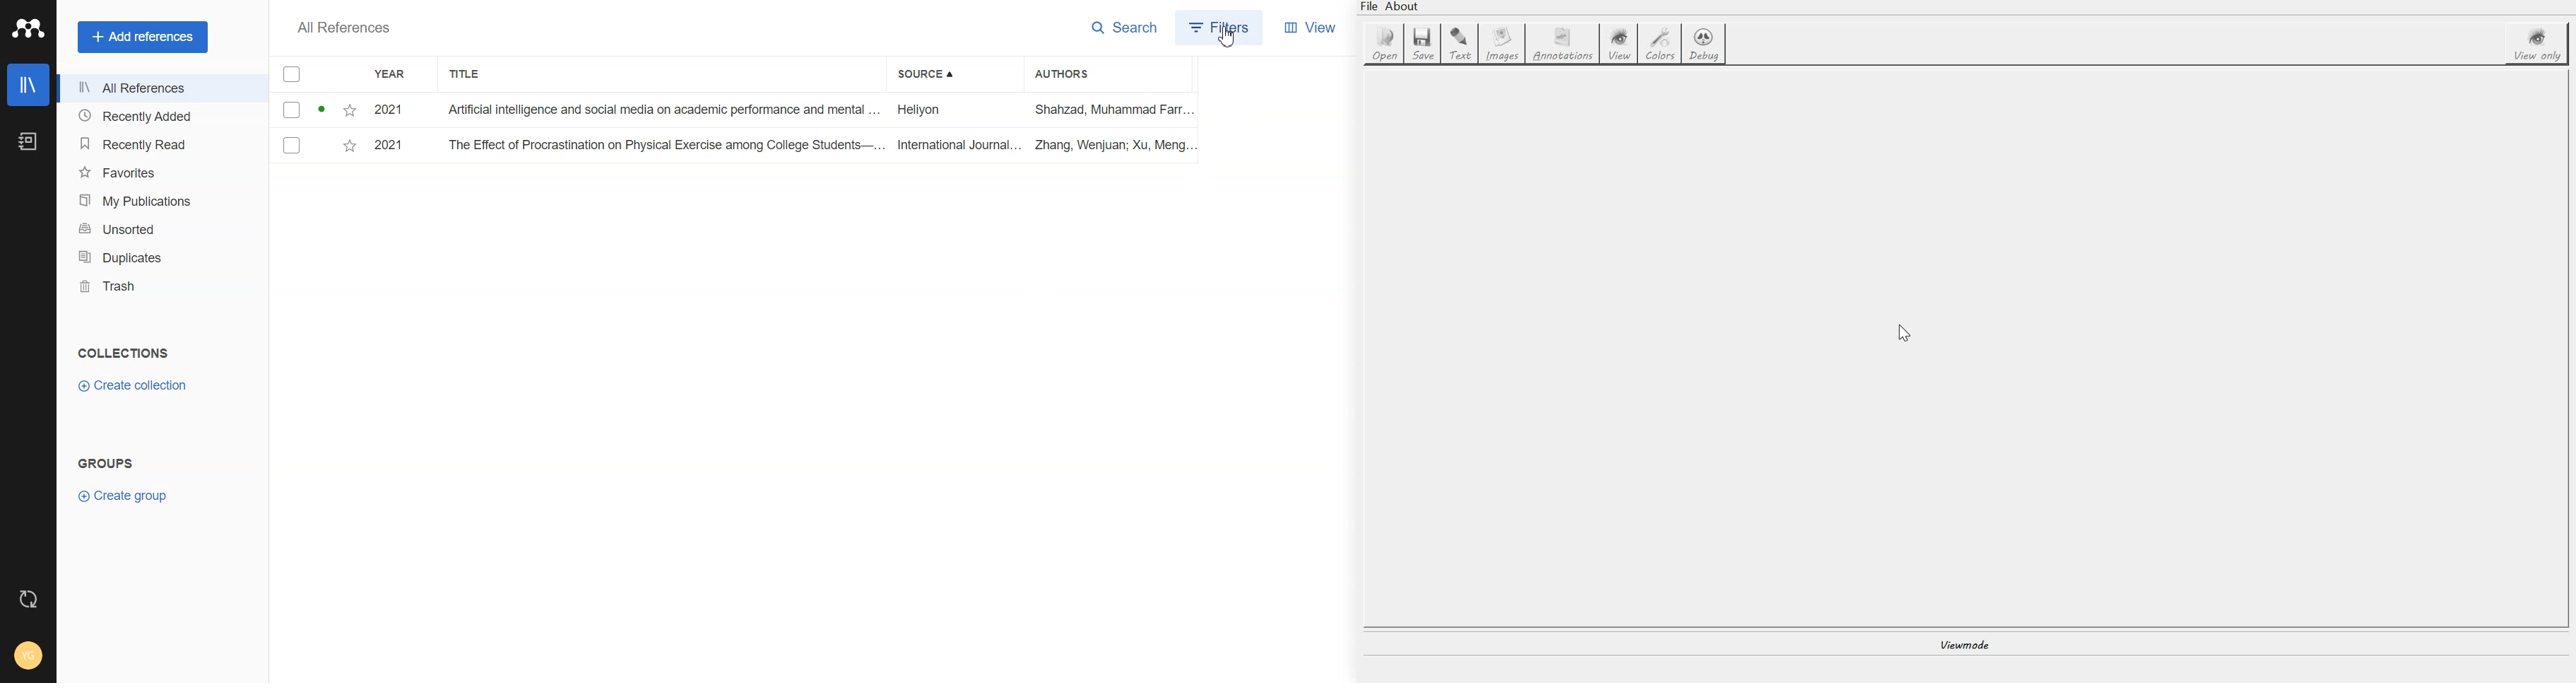 Image resolution: width=2576 pixels, height=700 pixels. Describe the element at coordinates (154, 229) in the screenshot. I see `Unsorted` at that location.